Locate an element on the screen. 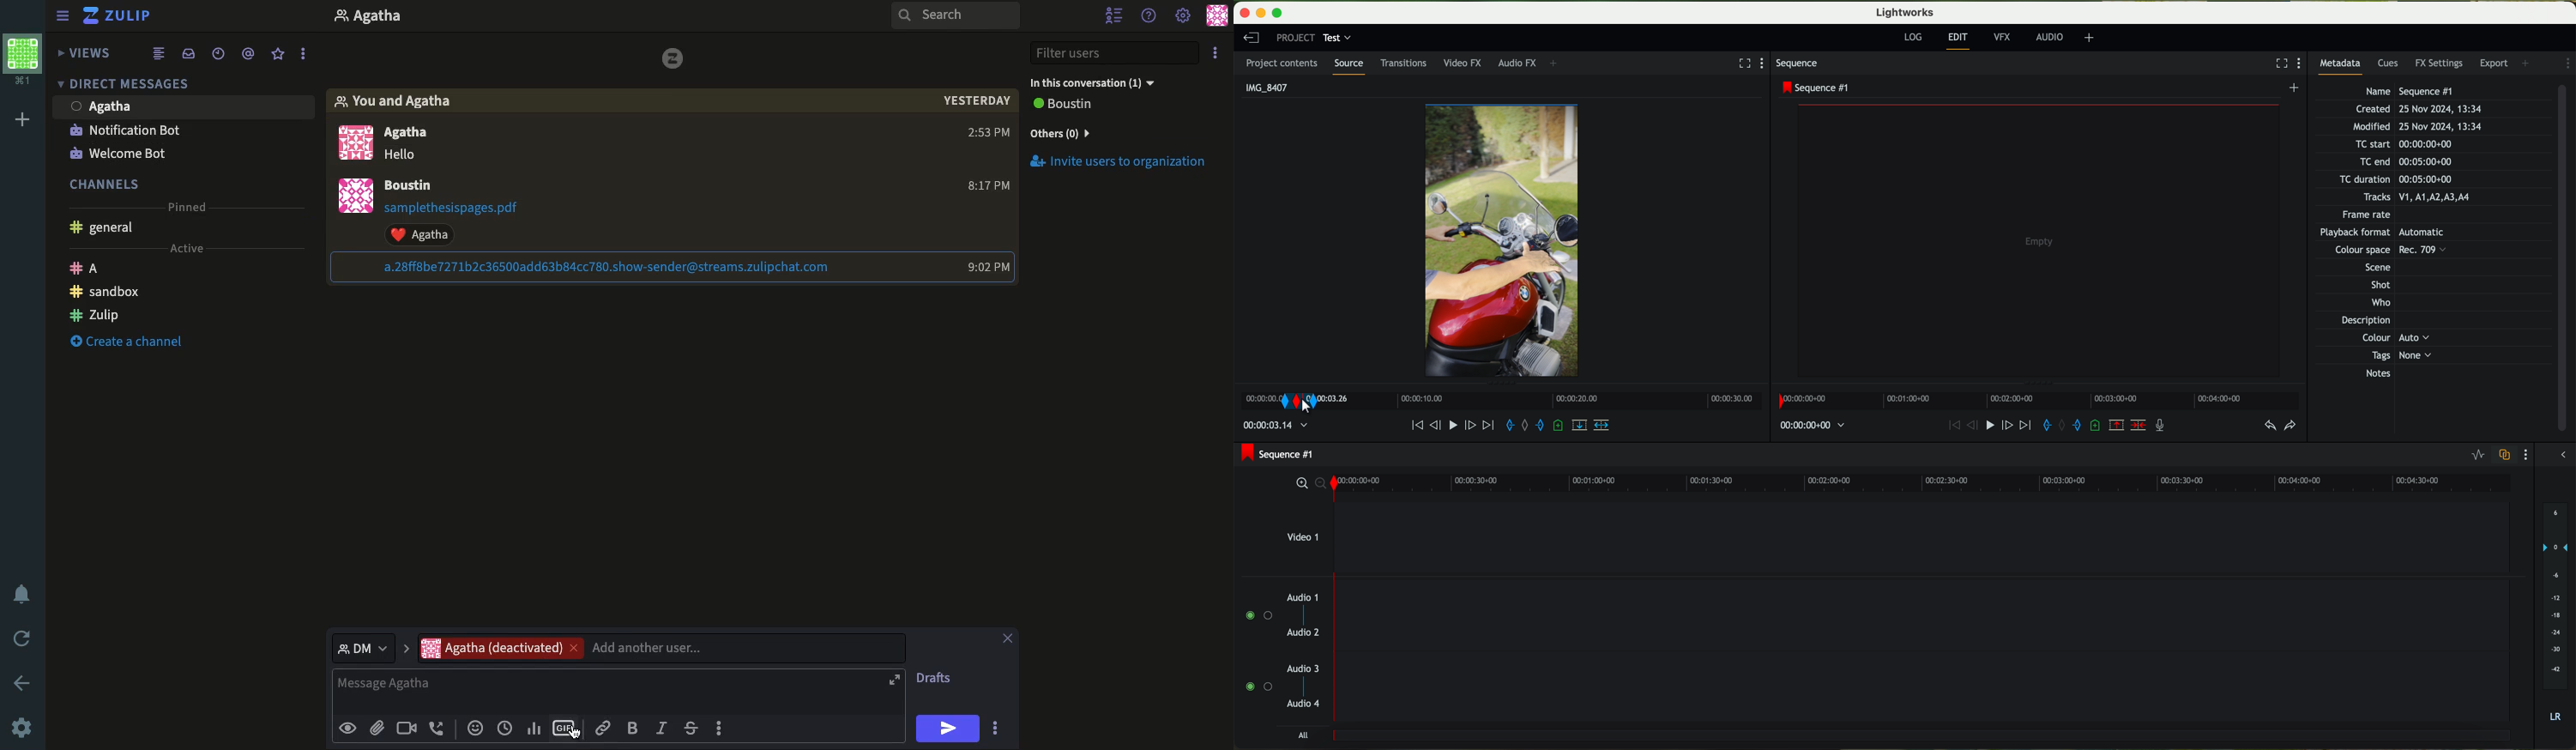 The height and width of the screenshot is (756, 2576). Active is located at coordinates (195, 250).